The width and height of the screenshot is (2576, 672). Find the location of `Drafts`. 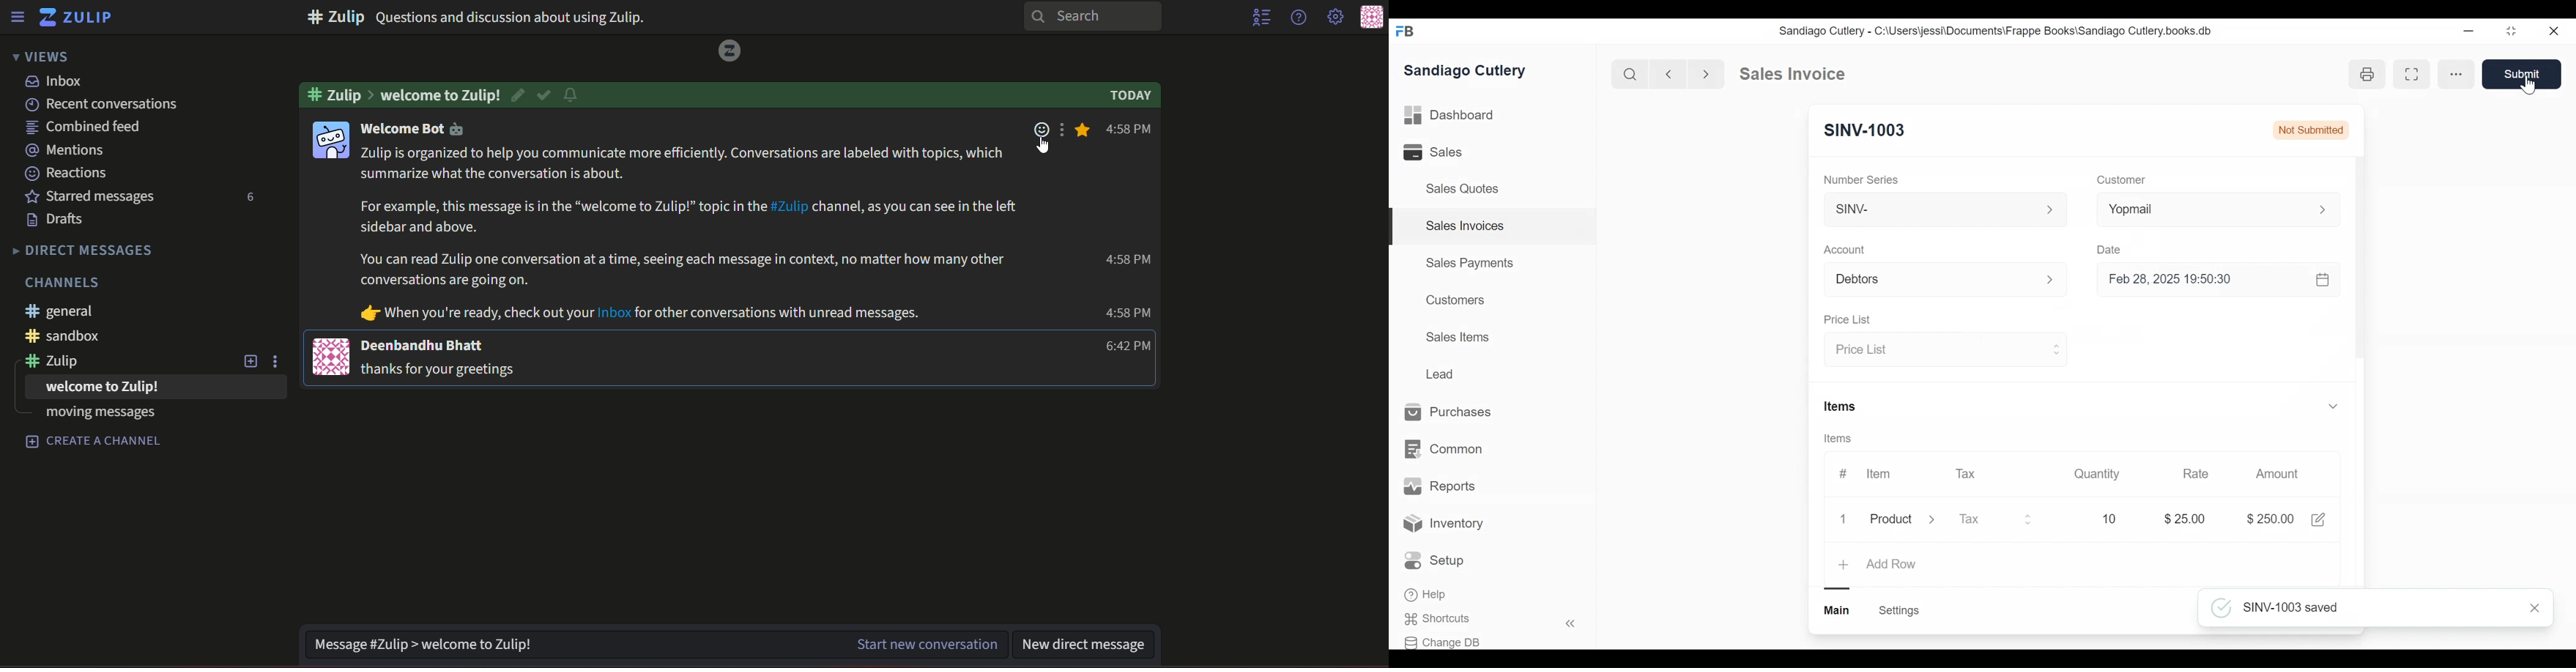

Drafts is located at coordinates (55, 220).